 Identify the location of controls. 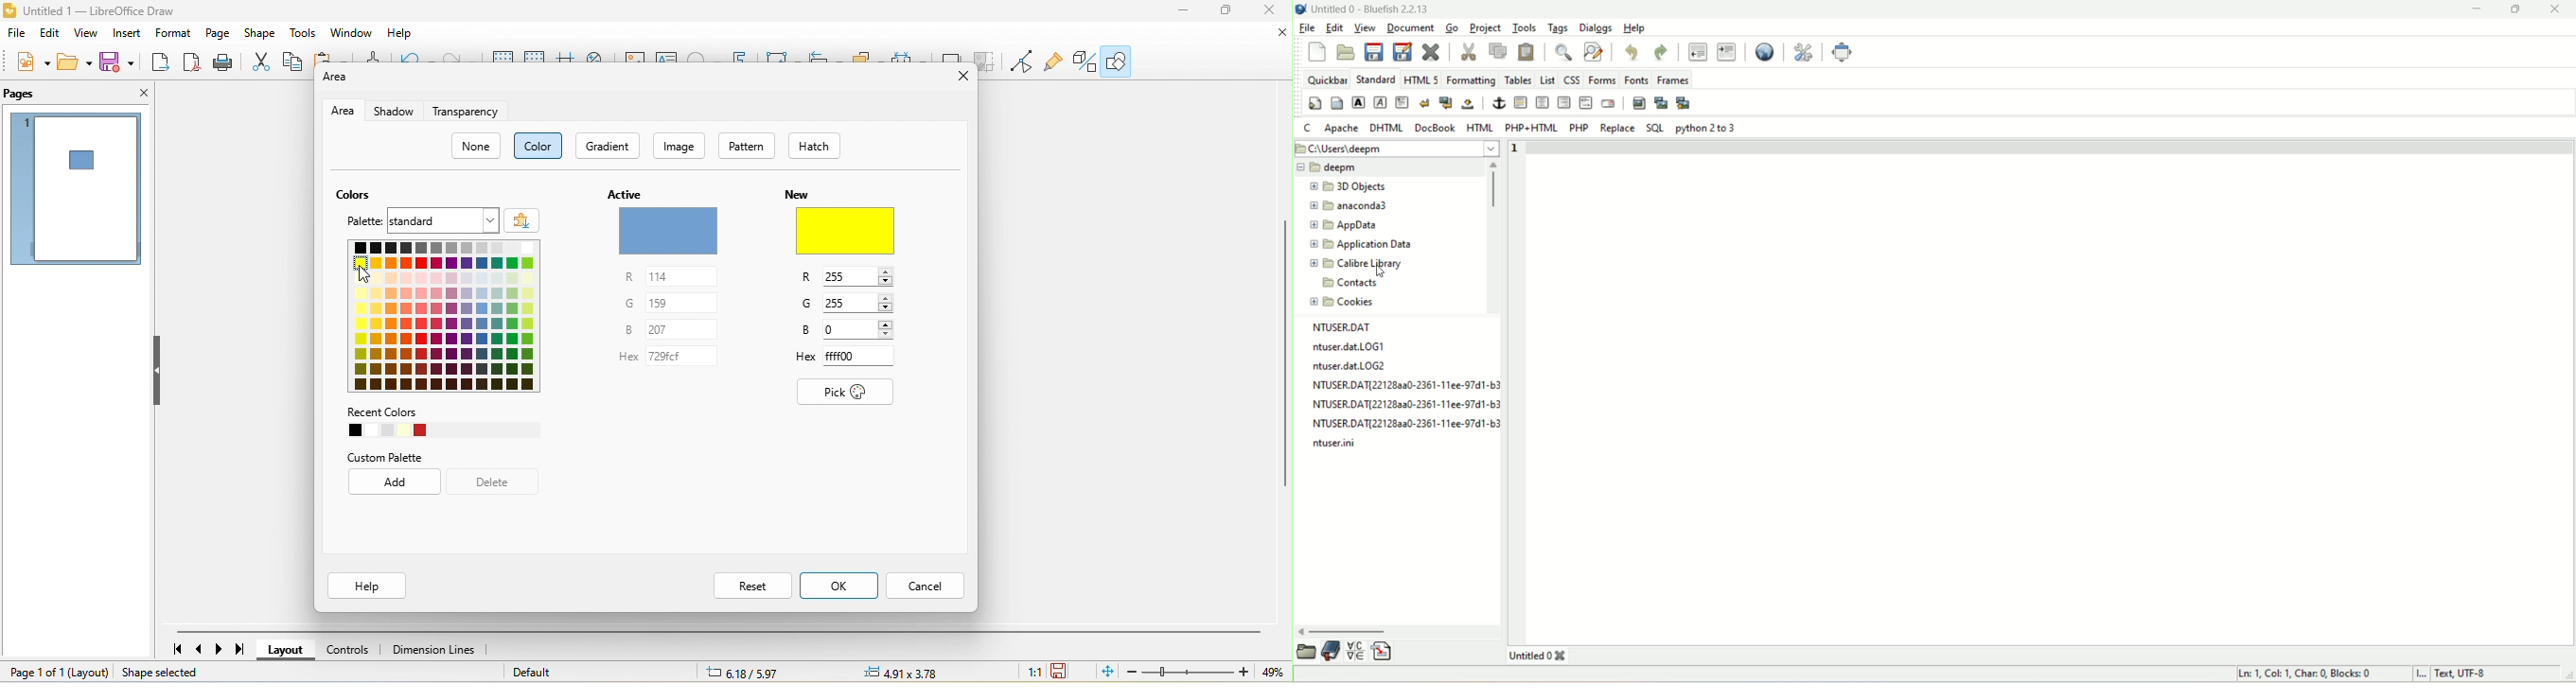
(354, 647).